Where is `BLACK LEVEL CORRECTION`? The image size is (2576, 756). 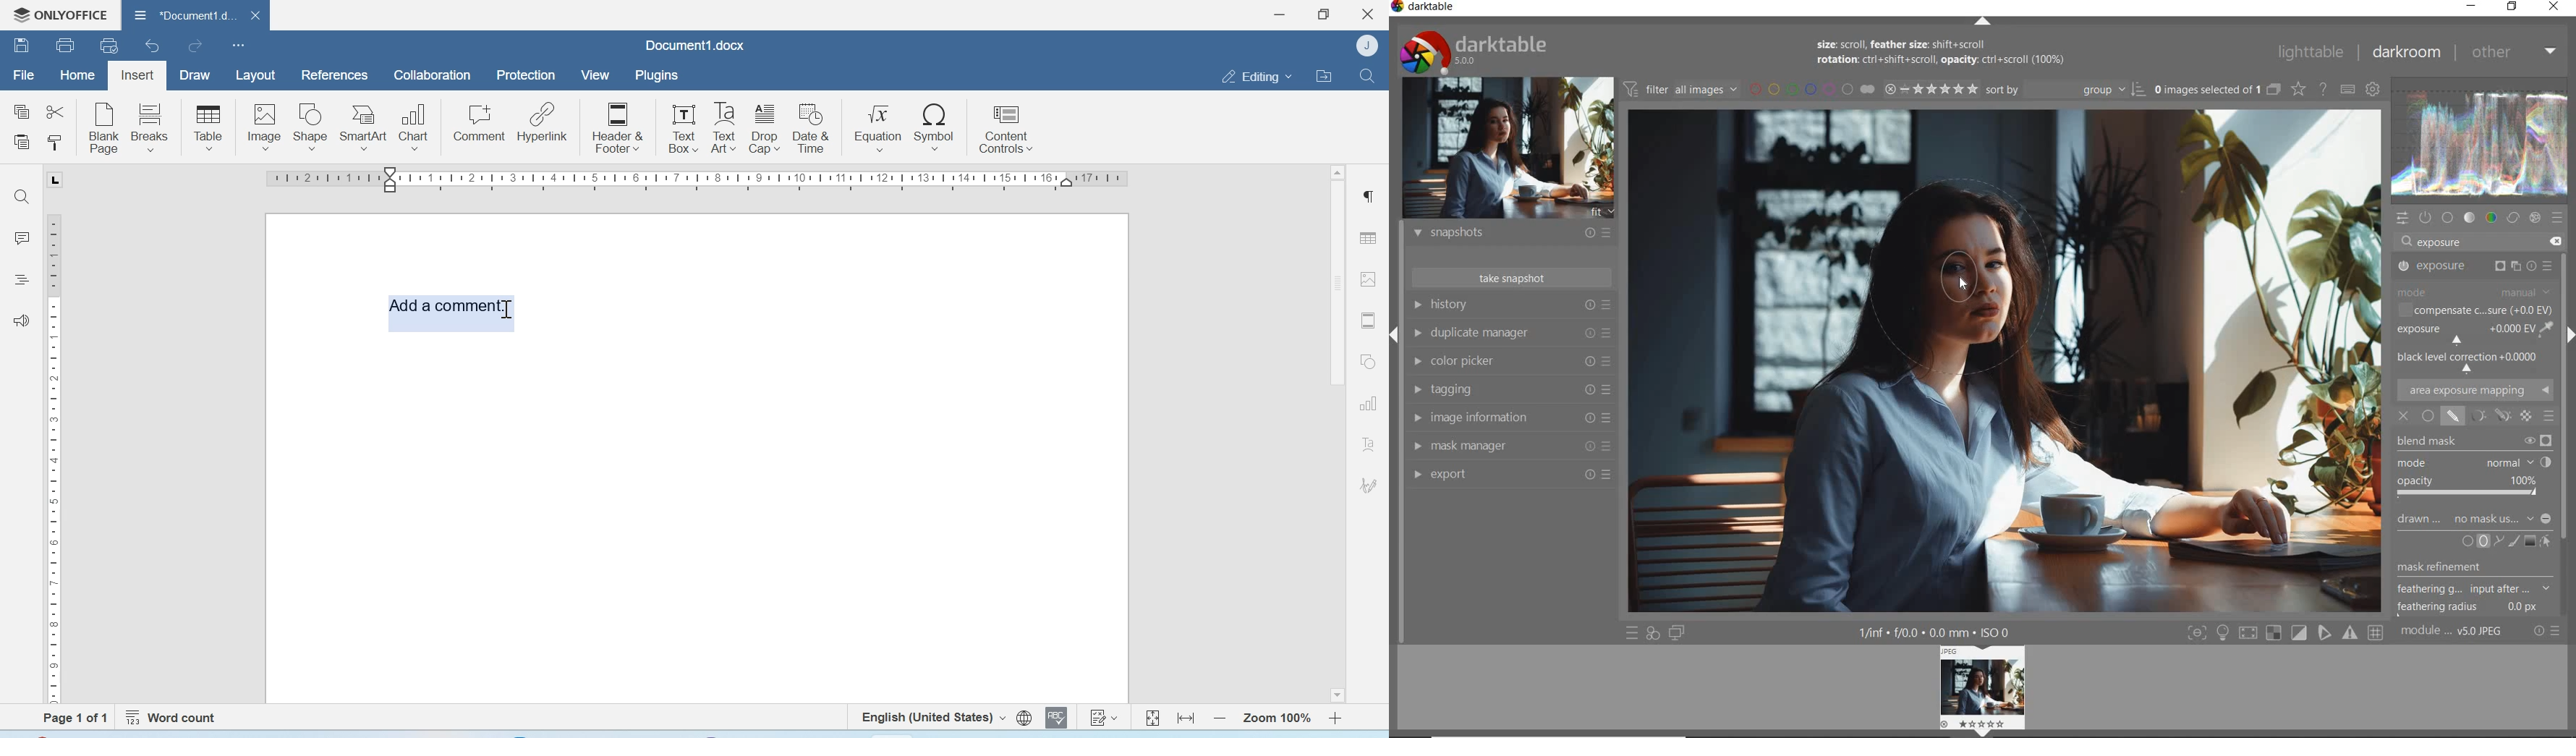 BLACK LEVEL CORRECTION is located at coordinates (2471, 359).